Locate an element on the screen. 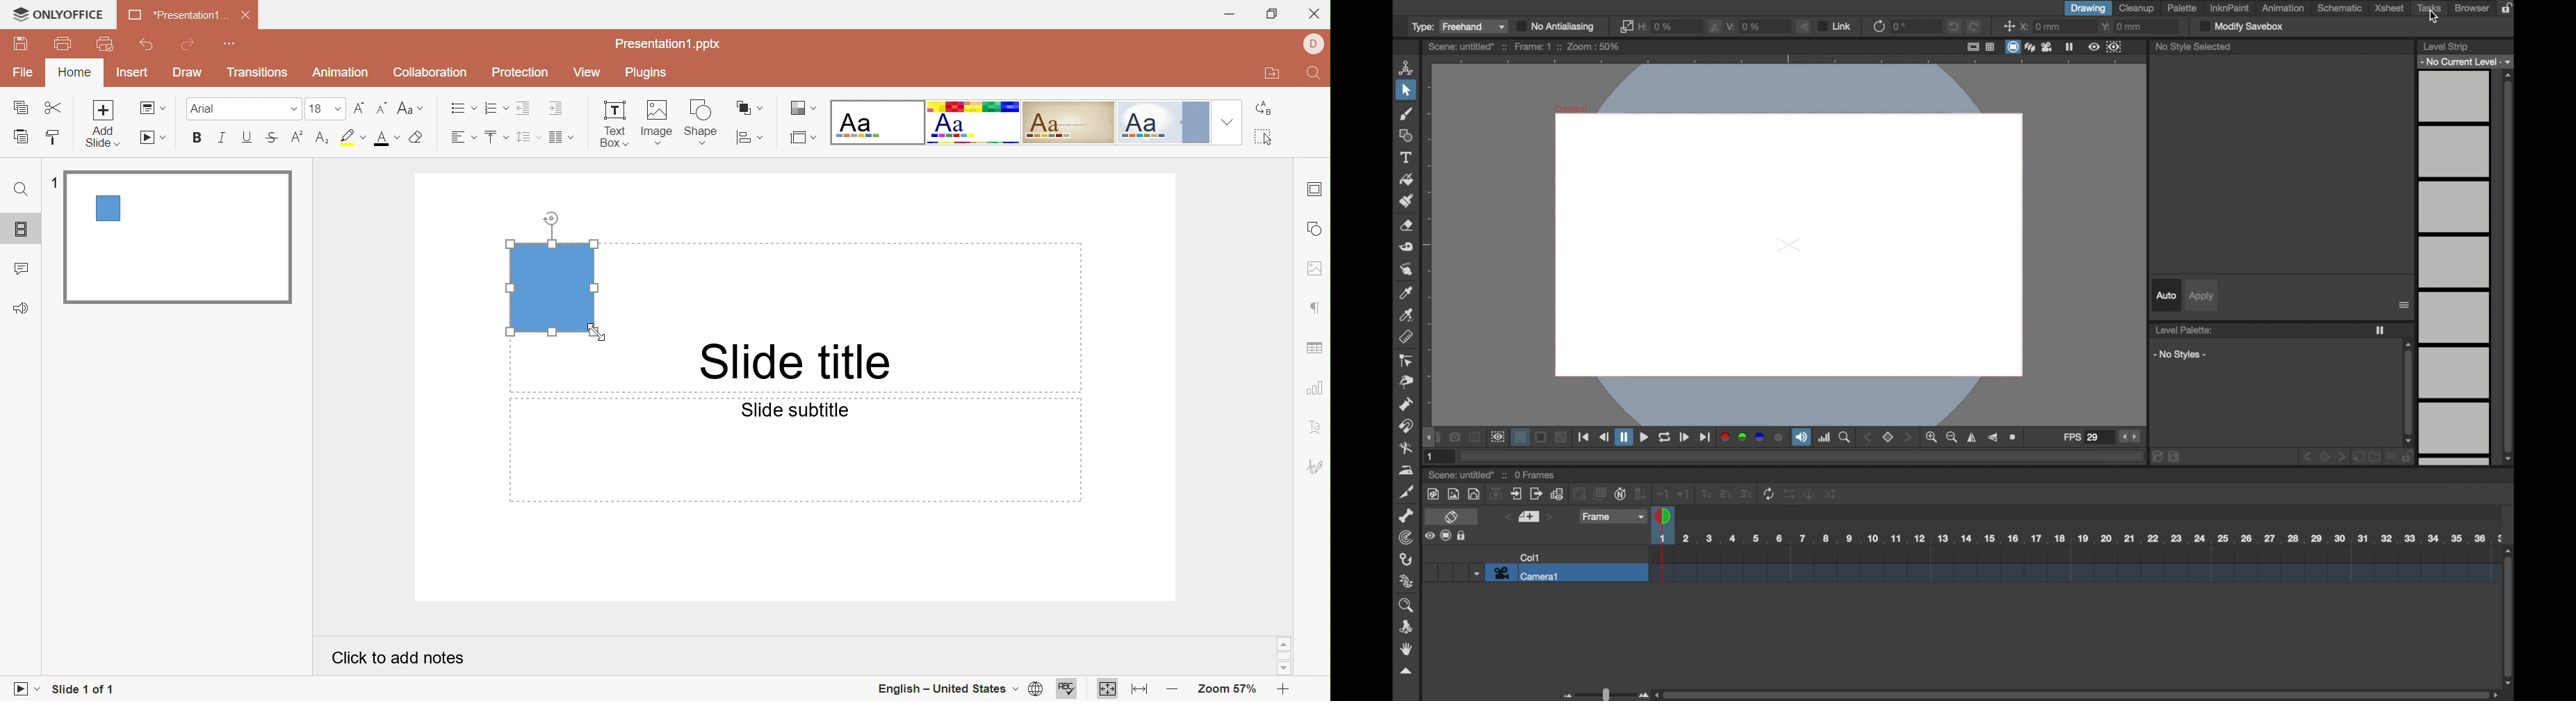 Image resolution: width=2576 pixels, height=728 pixels. type is located at coordinates (1421, 27).